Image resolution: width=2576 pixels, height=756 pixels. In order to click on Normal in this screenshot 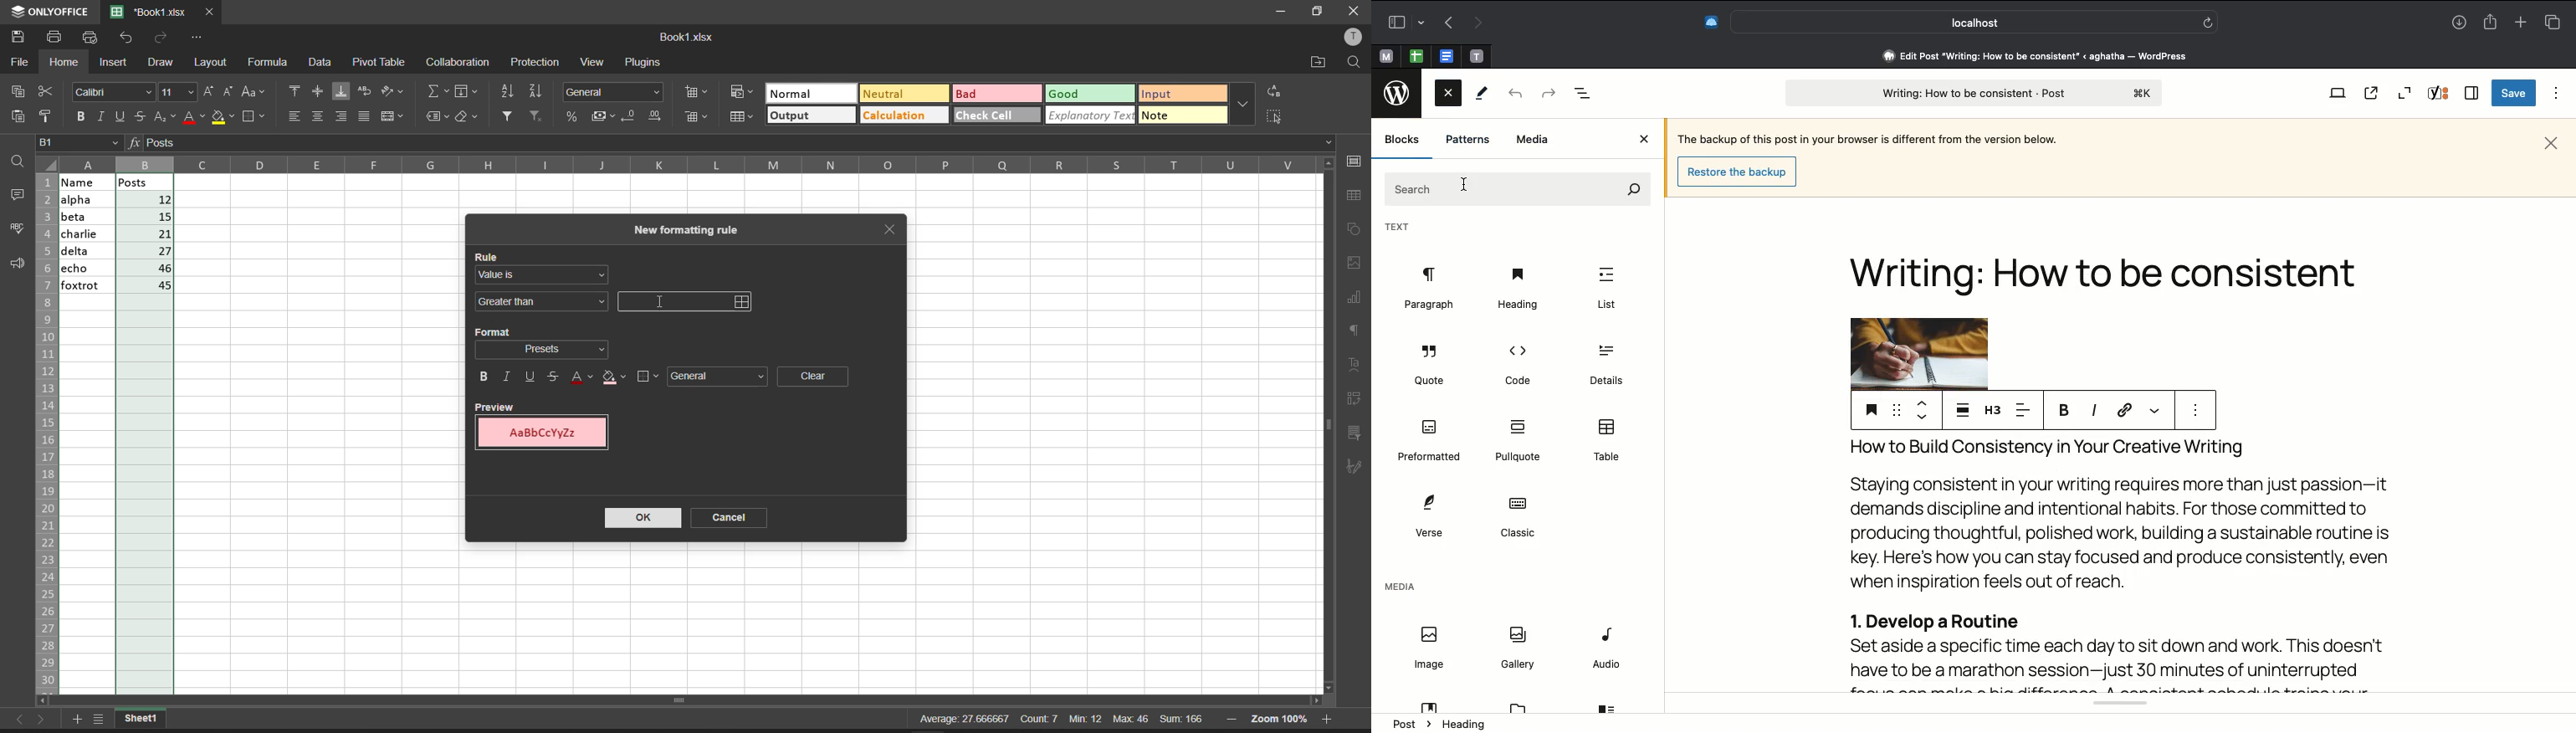, I will do `click(792, 94)`.